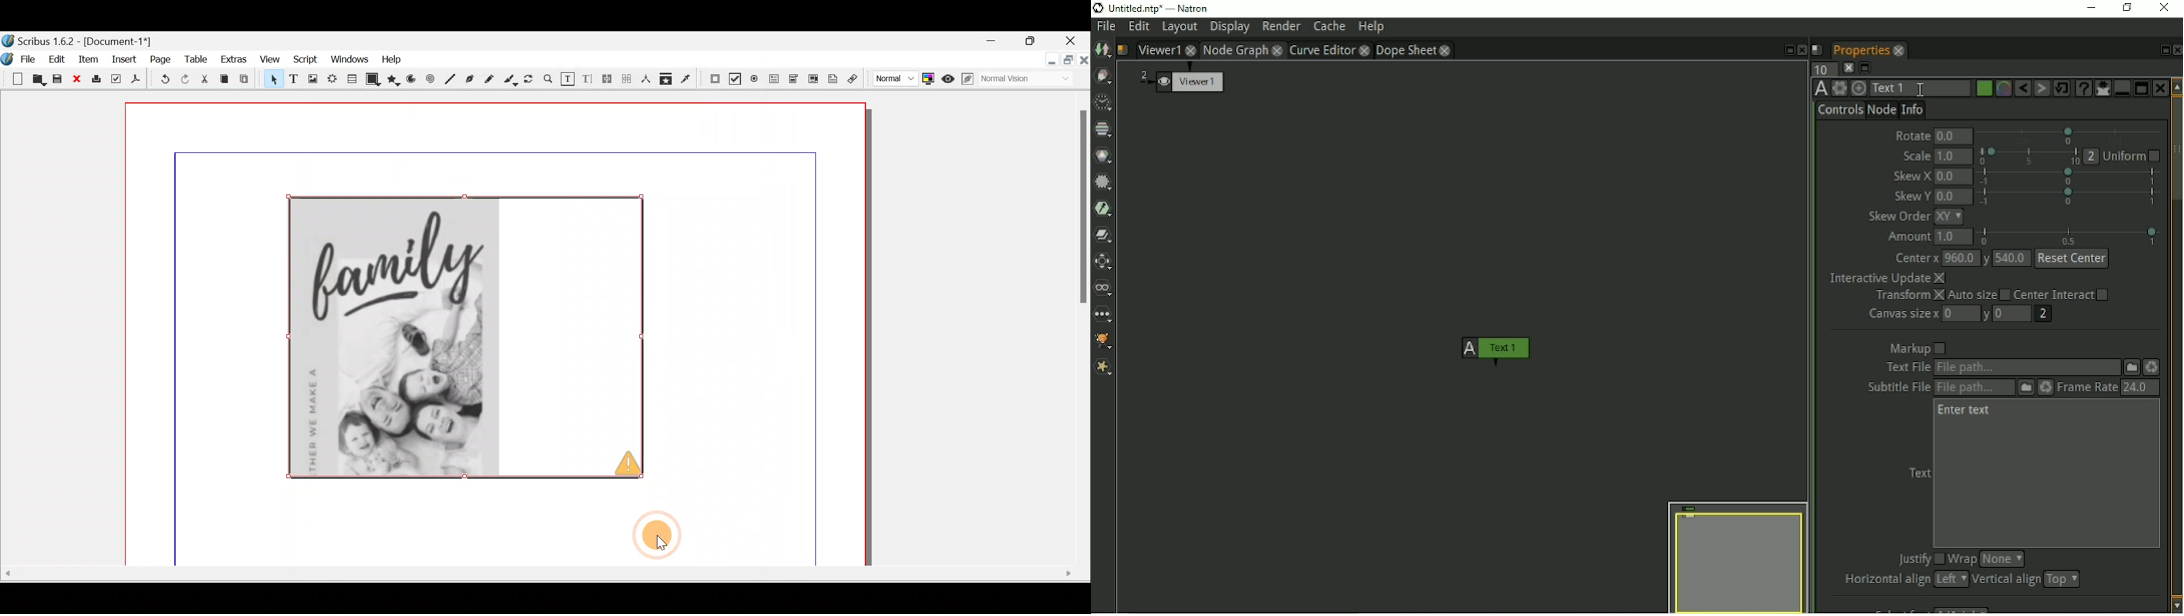 The image size is (2184, 616). What do you see at coordinates (1883, 580) in the screenshot?
I see `Horizontal align` at bounding box center [1883, 580].